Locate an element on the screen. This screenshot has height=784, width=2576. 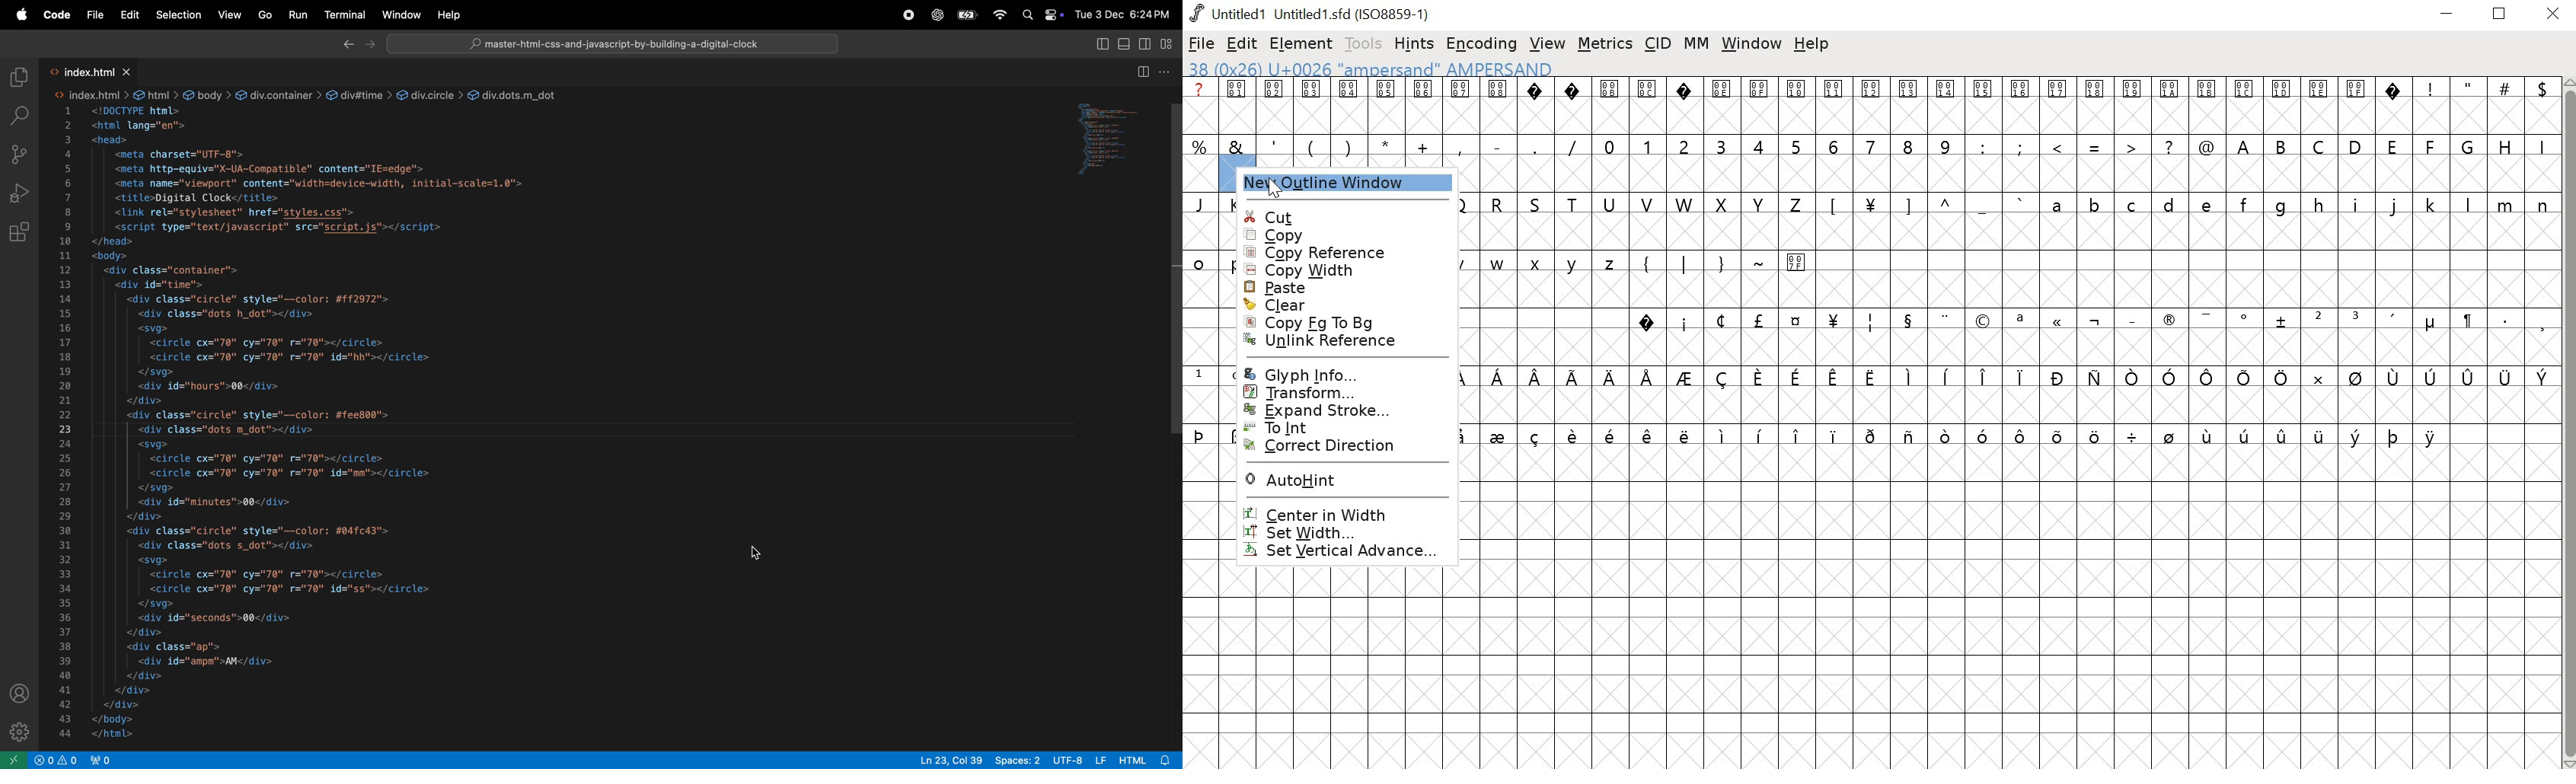
0002 is located at coordinates (1275, 104).